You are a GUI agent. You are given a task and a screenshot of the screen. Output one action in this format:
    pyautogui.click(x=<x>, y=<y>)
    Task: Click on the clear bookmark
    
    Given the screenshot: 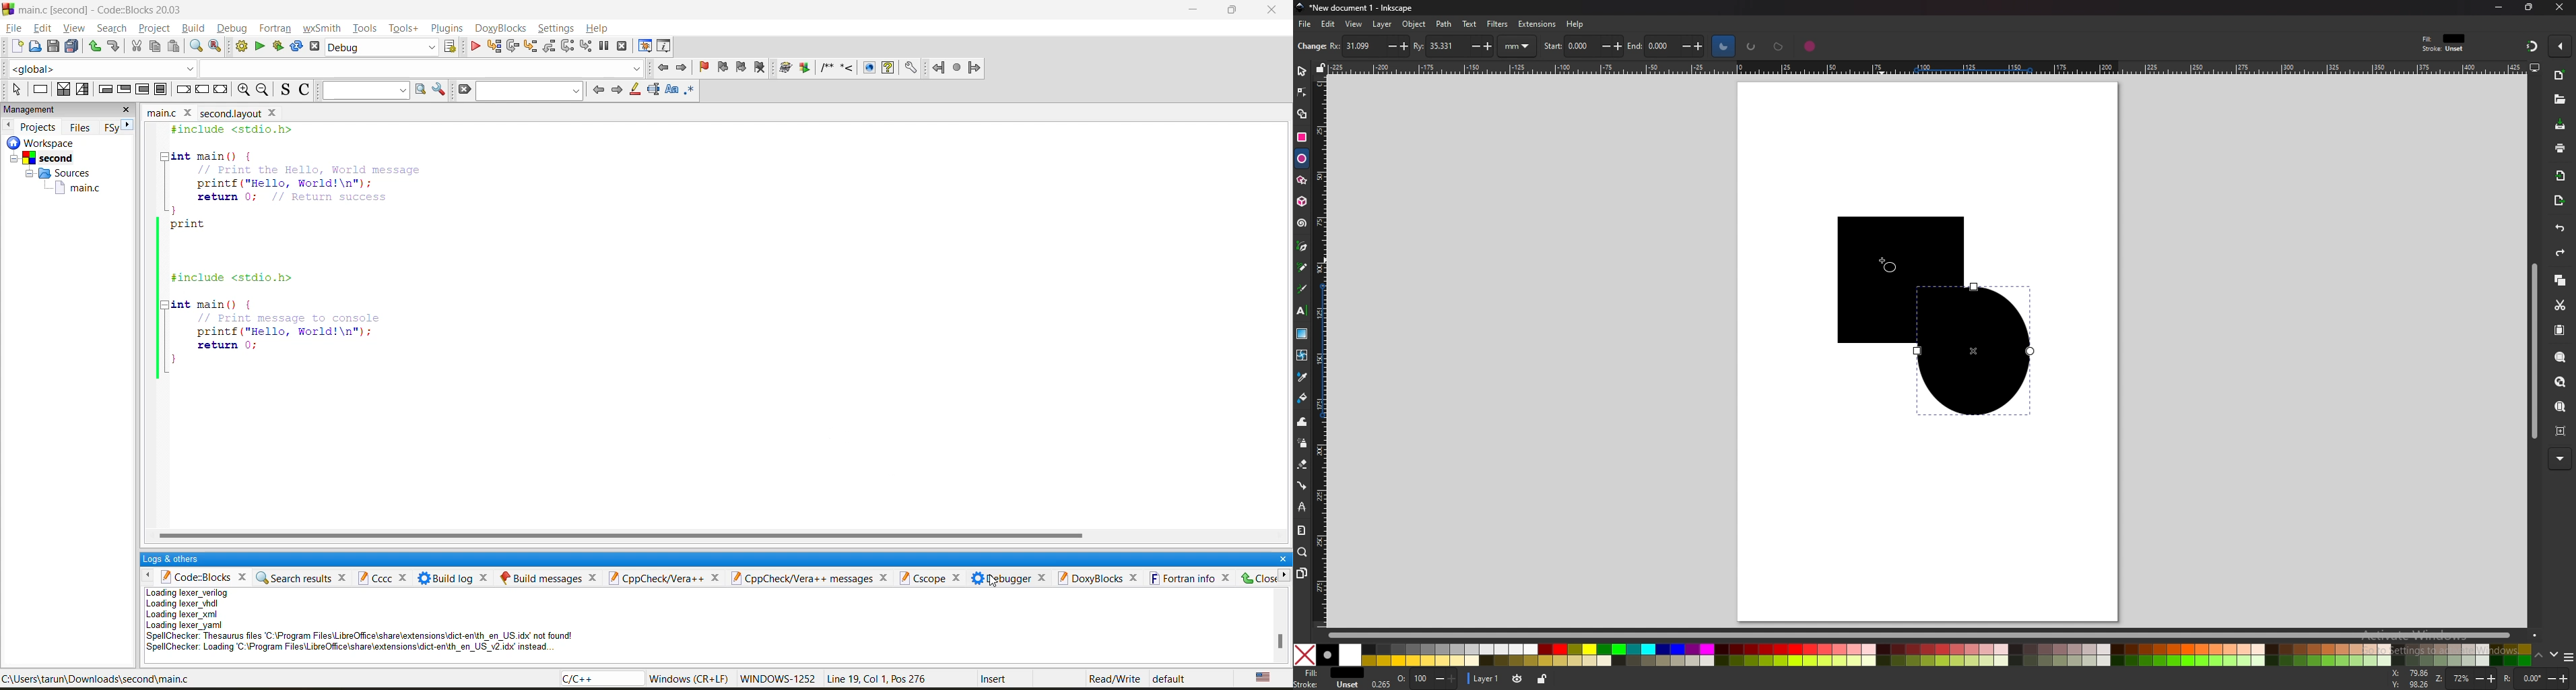 What is the action you would take?
    pyautogui.click(x=762, y=70)
    